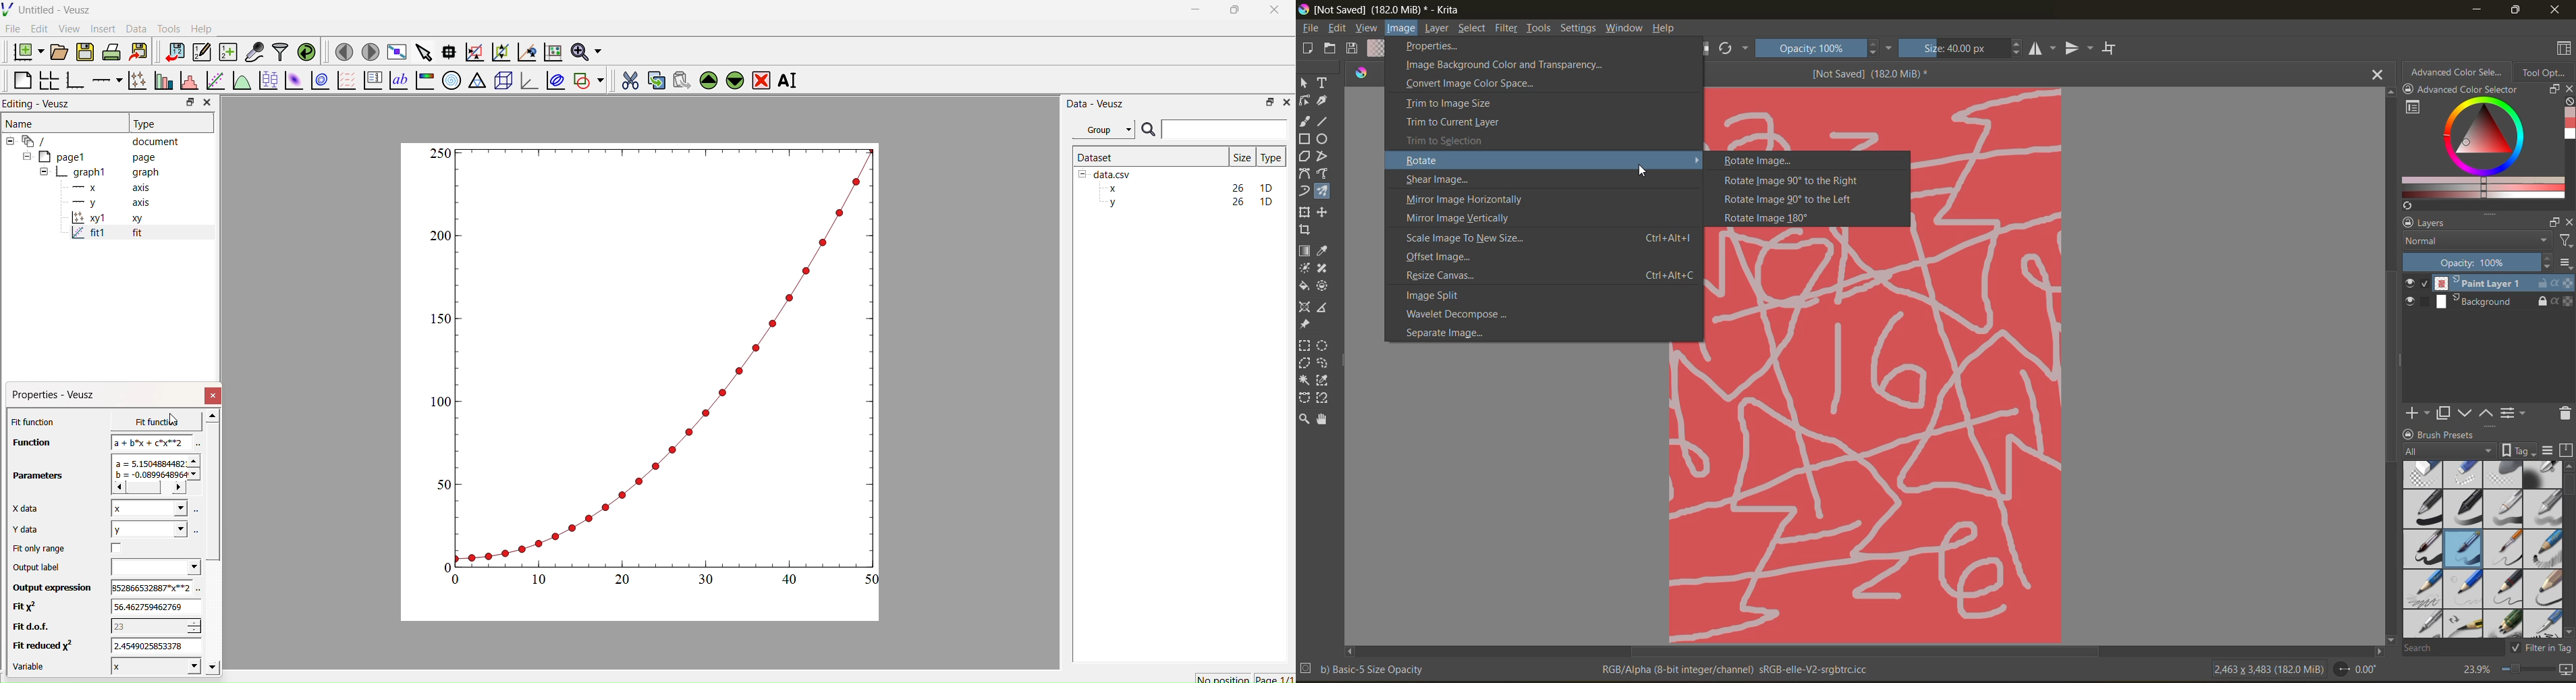 Image resolution: width=2576 pixels, height=700 pixels. I want to click on close docker, so click(2568, 223).